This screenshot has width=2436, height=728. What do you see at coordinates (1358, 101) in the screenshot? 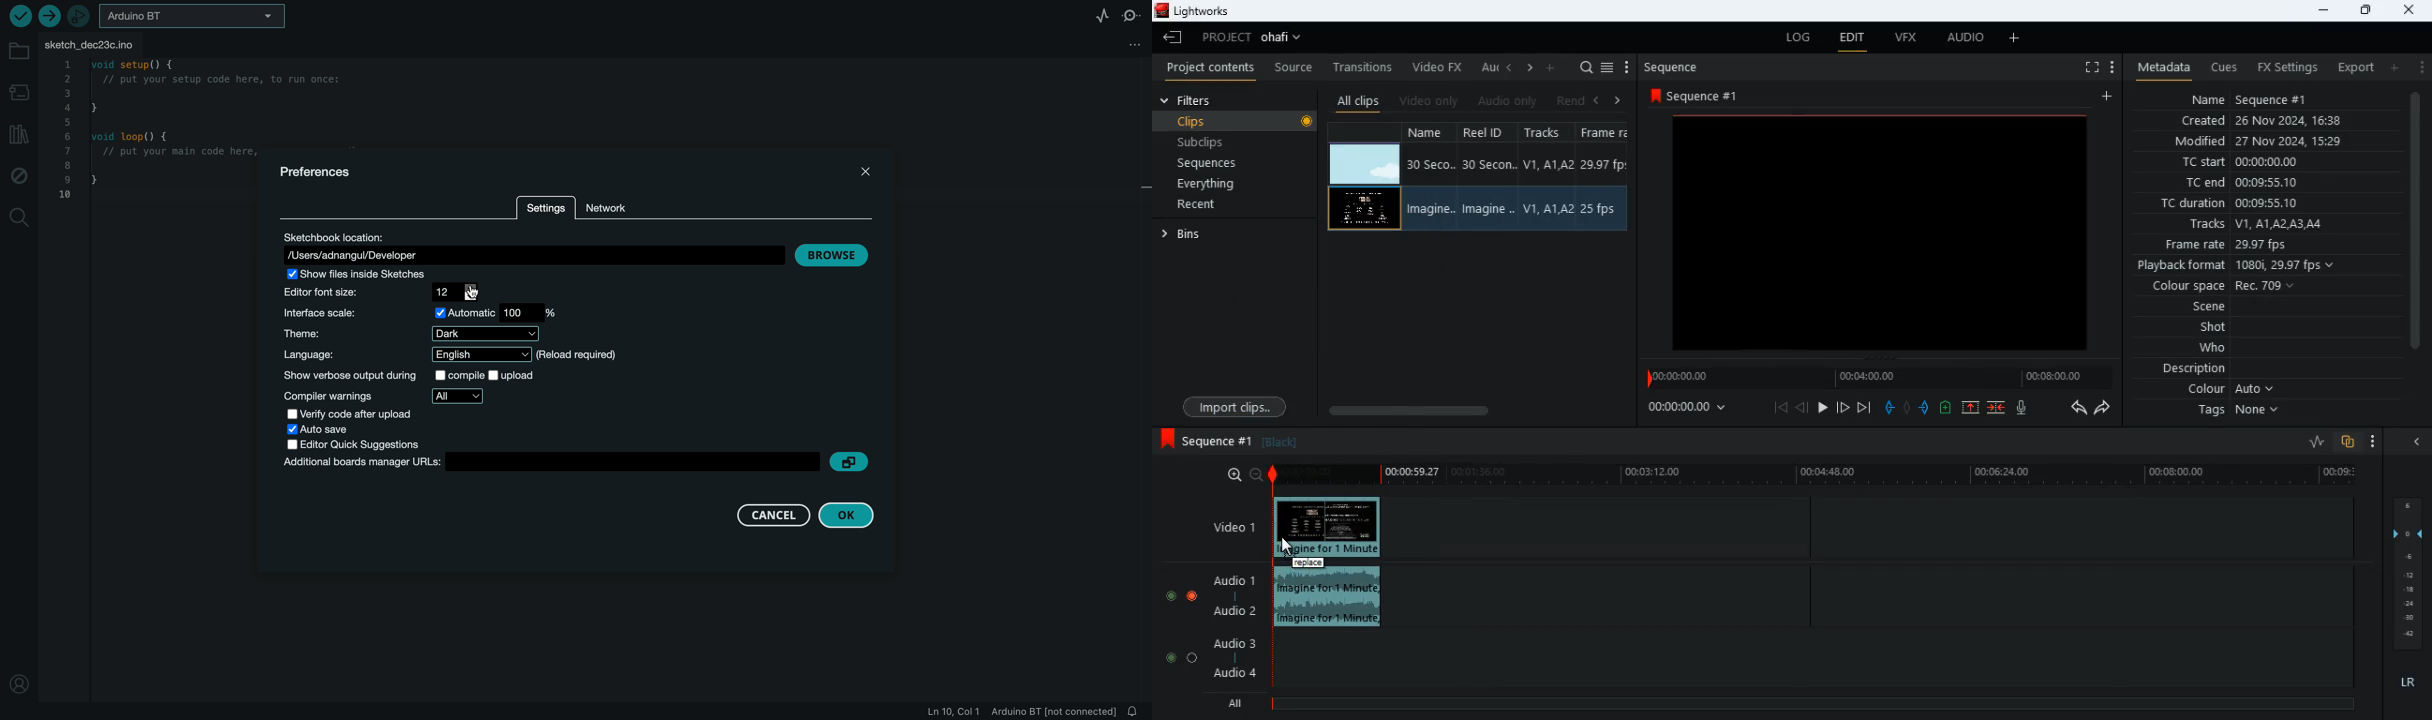
I see `all clips` at bounding box center [1358, 101].